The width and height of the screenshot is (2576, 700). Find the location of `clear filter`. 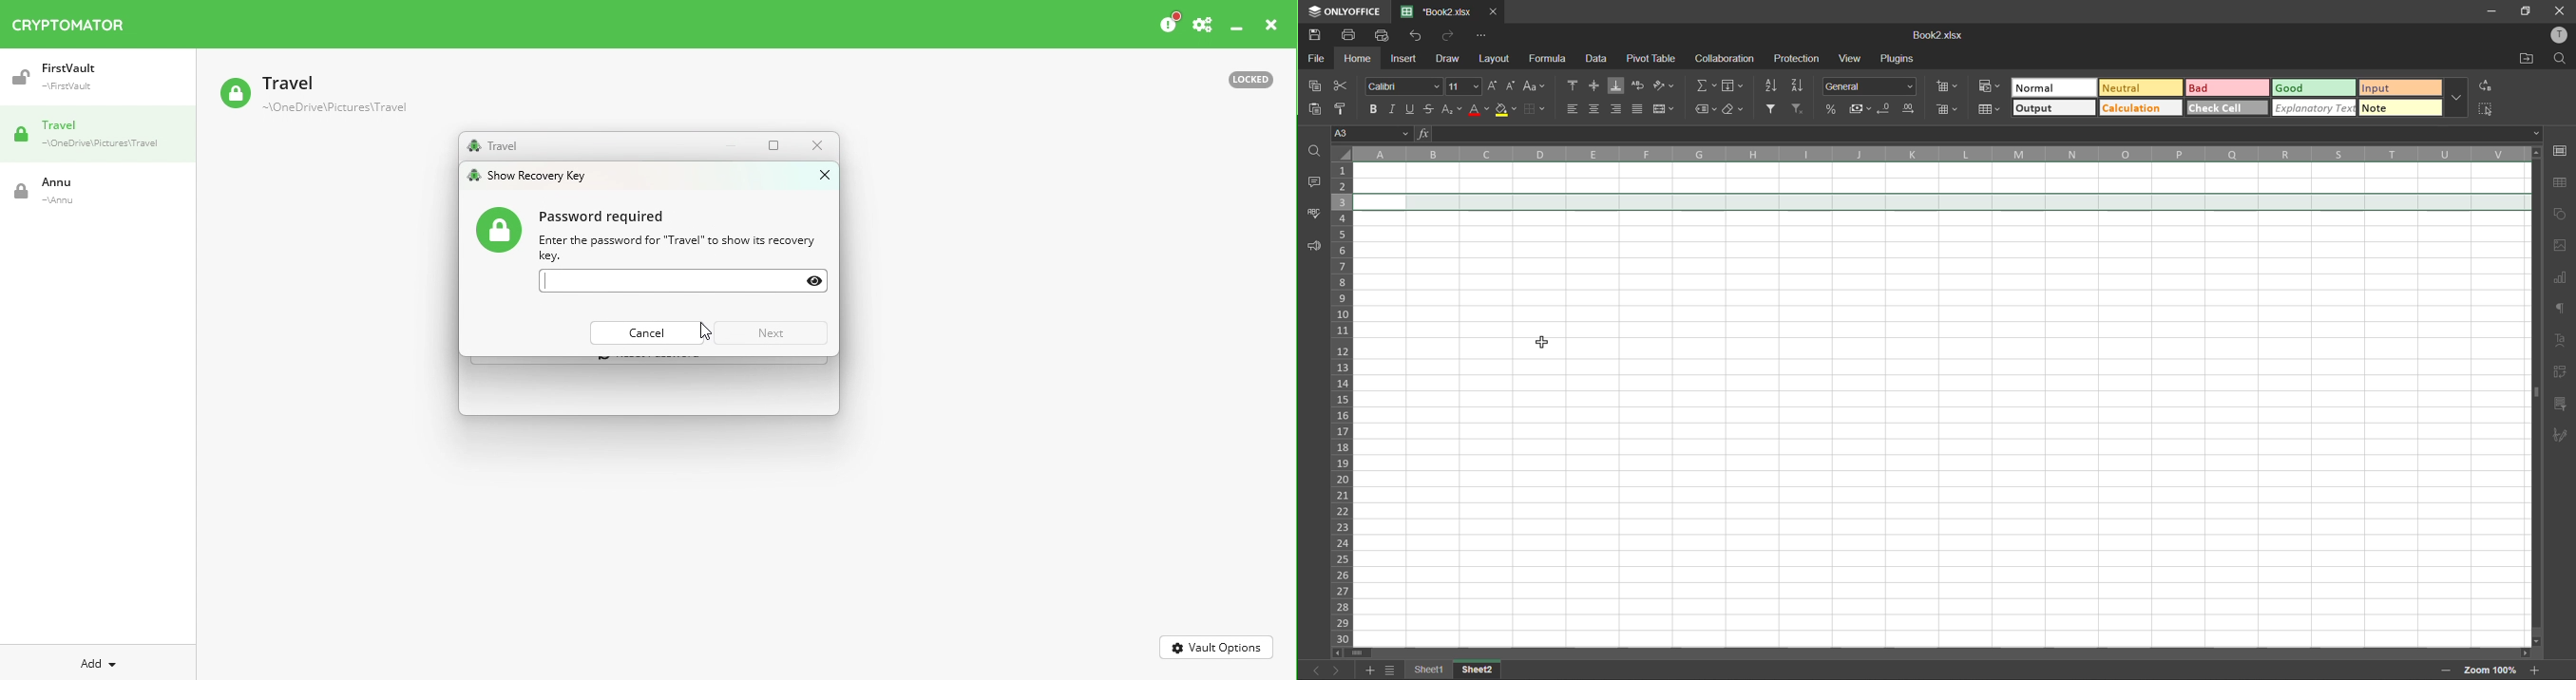

clear filter is located at coordinates (1797, 110).